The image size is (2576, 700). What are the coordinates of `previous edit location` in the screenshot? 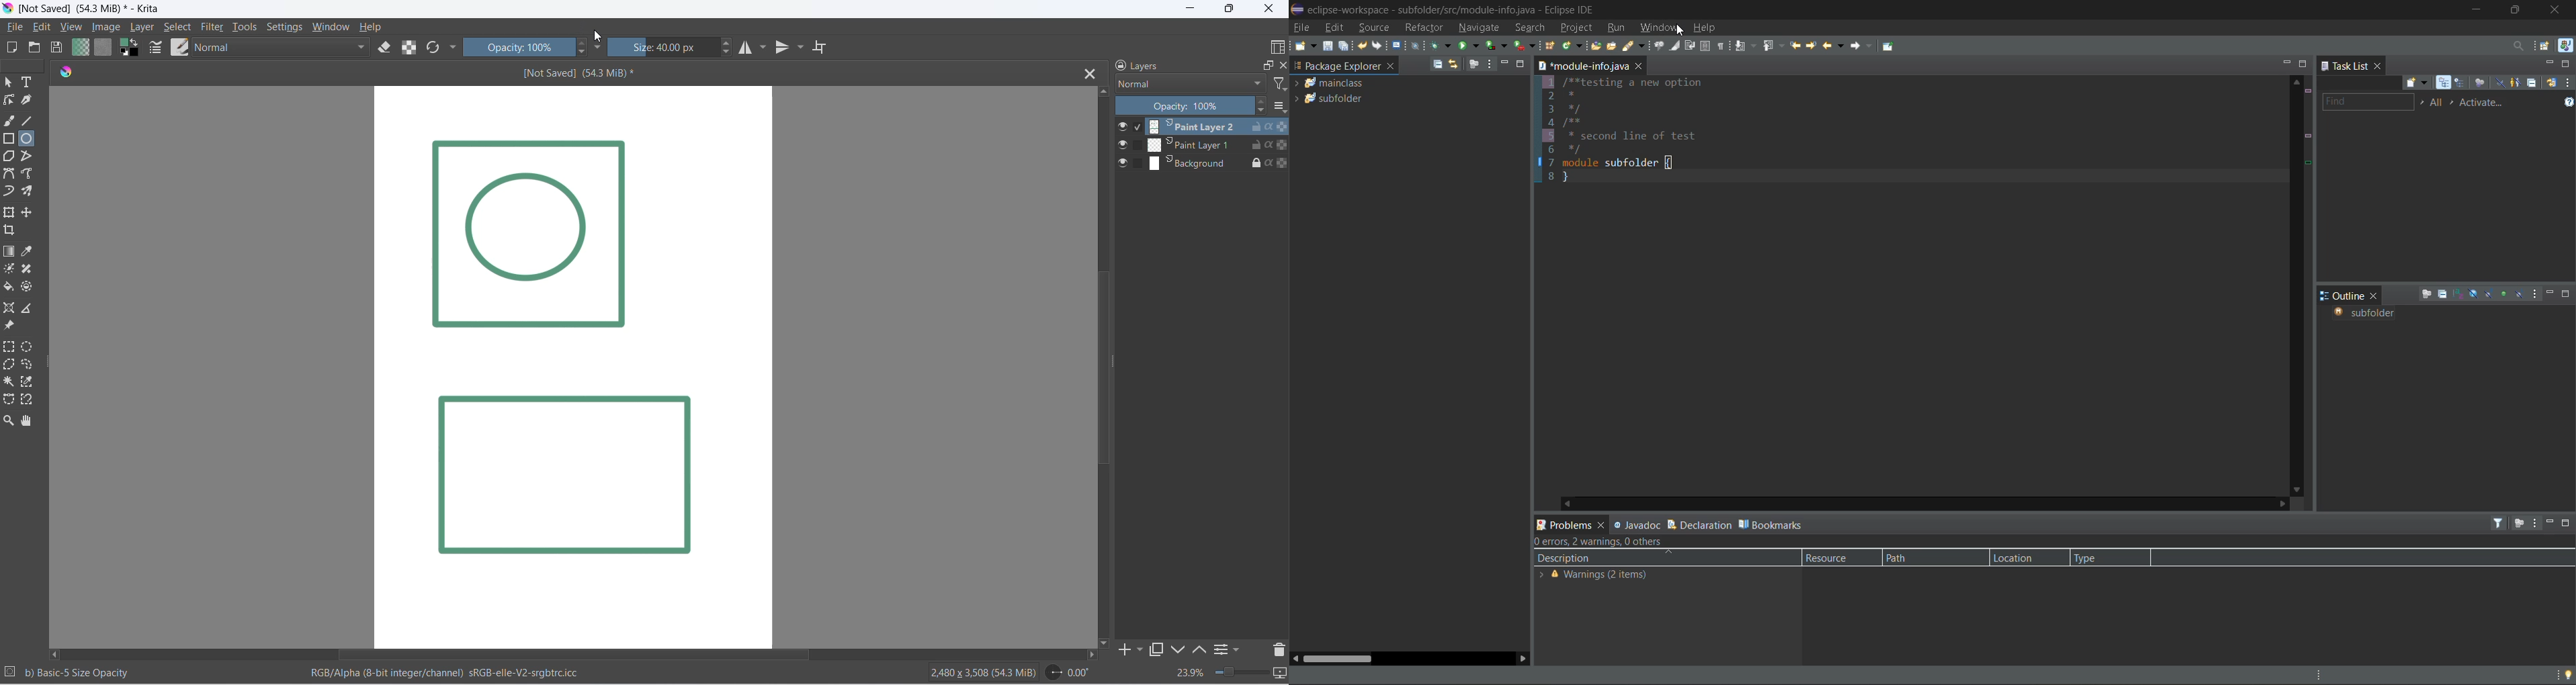 It's located at (1798, 46).